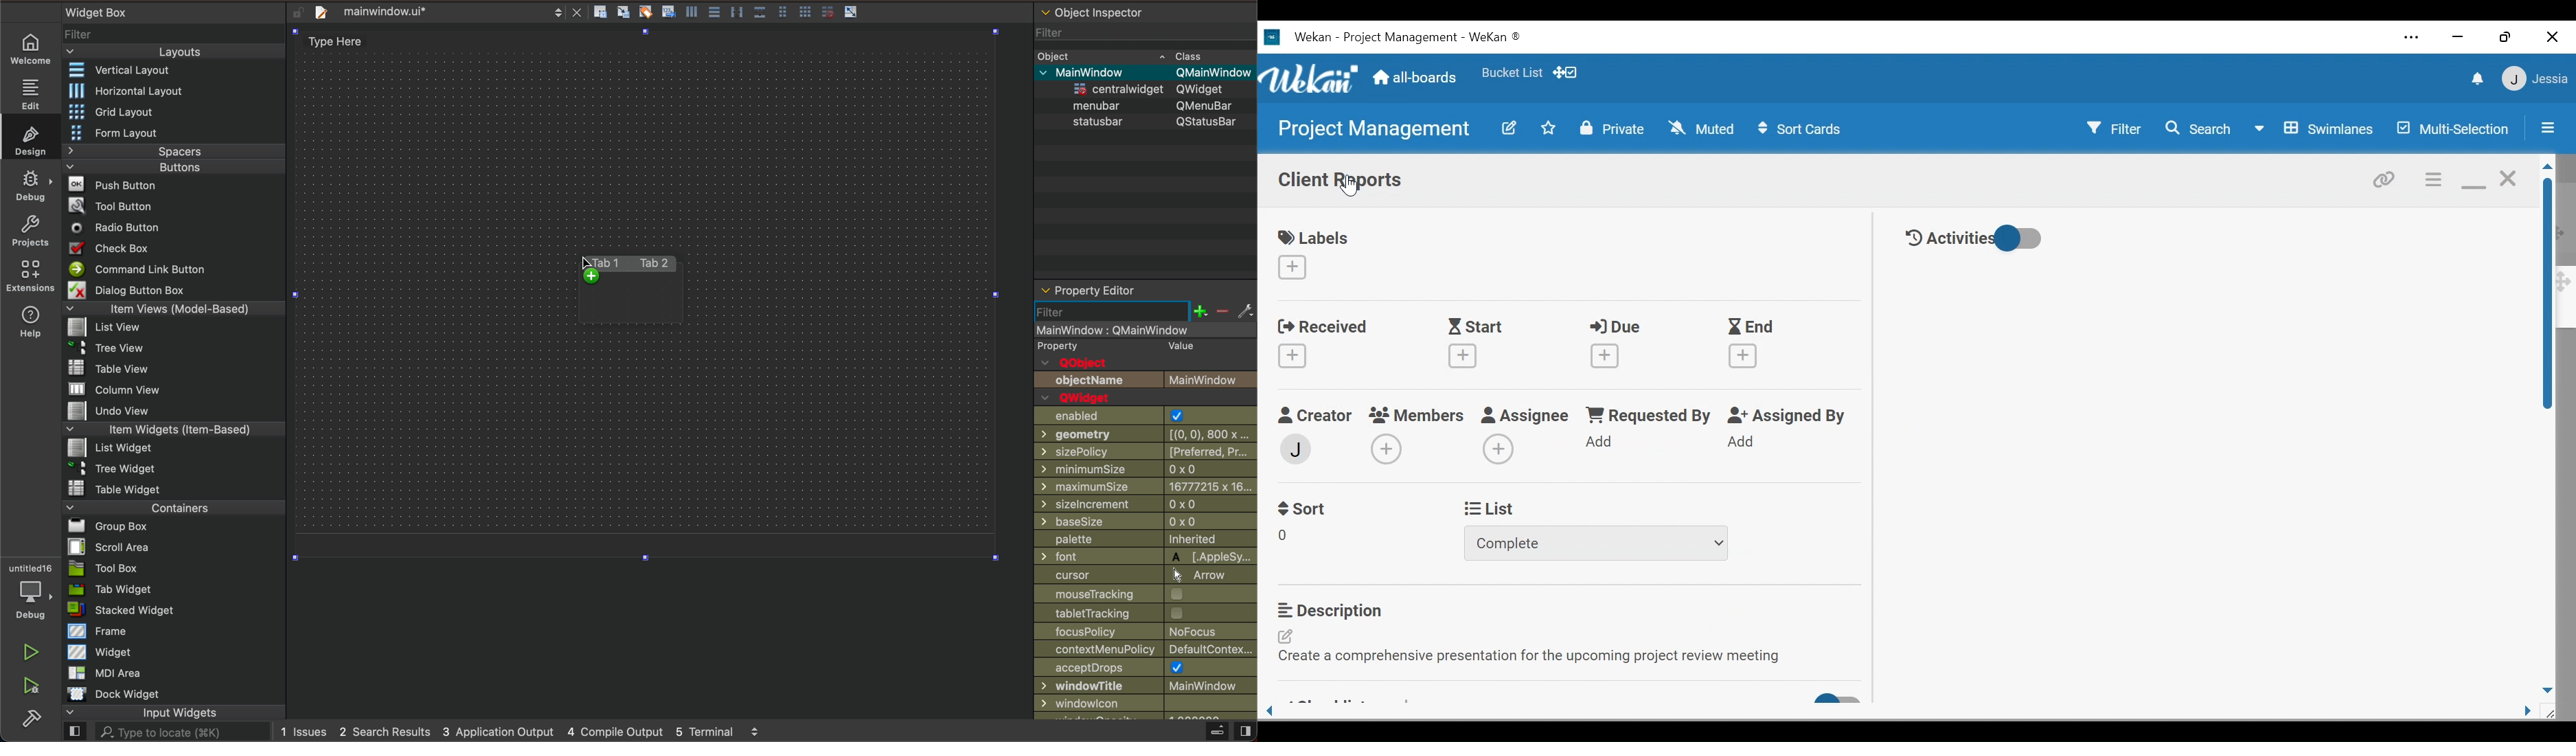 The width and height of the screenshot is (2576, 756). Describe the element at coordinates (117, 68) in the screenshot. I see `Vertical Layout` at that location.